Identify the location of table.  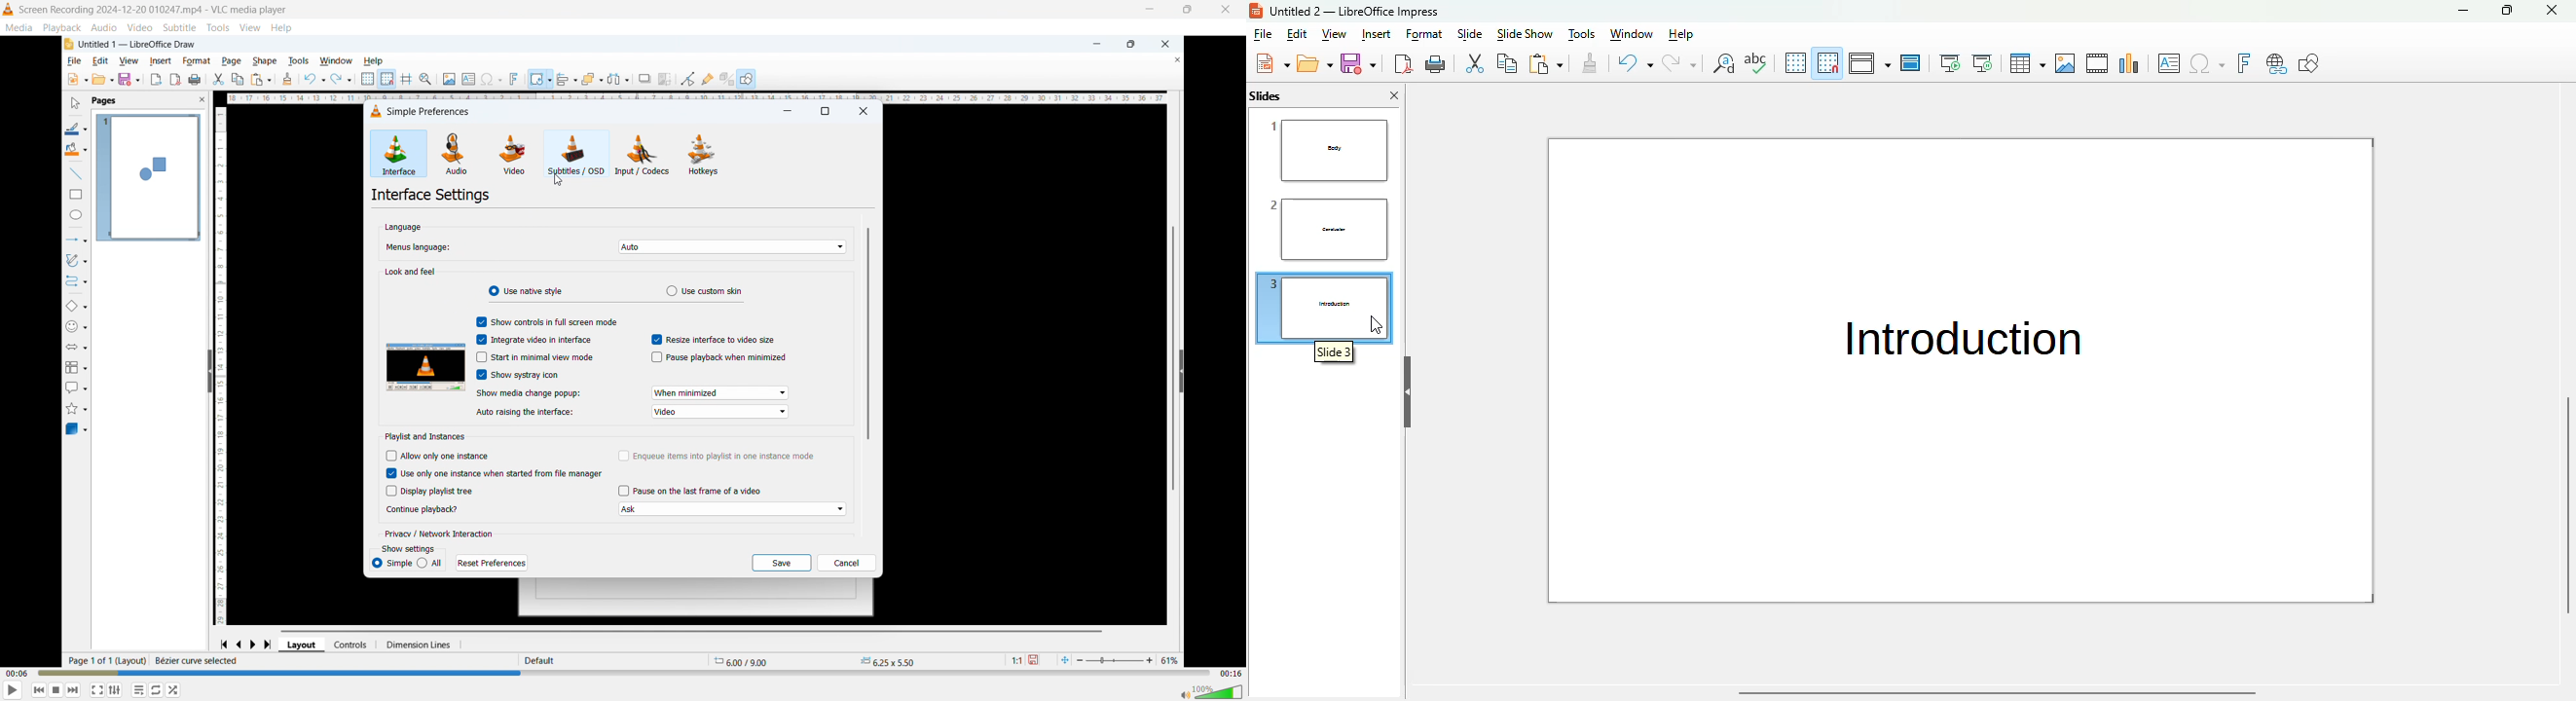
(2028, 63).